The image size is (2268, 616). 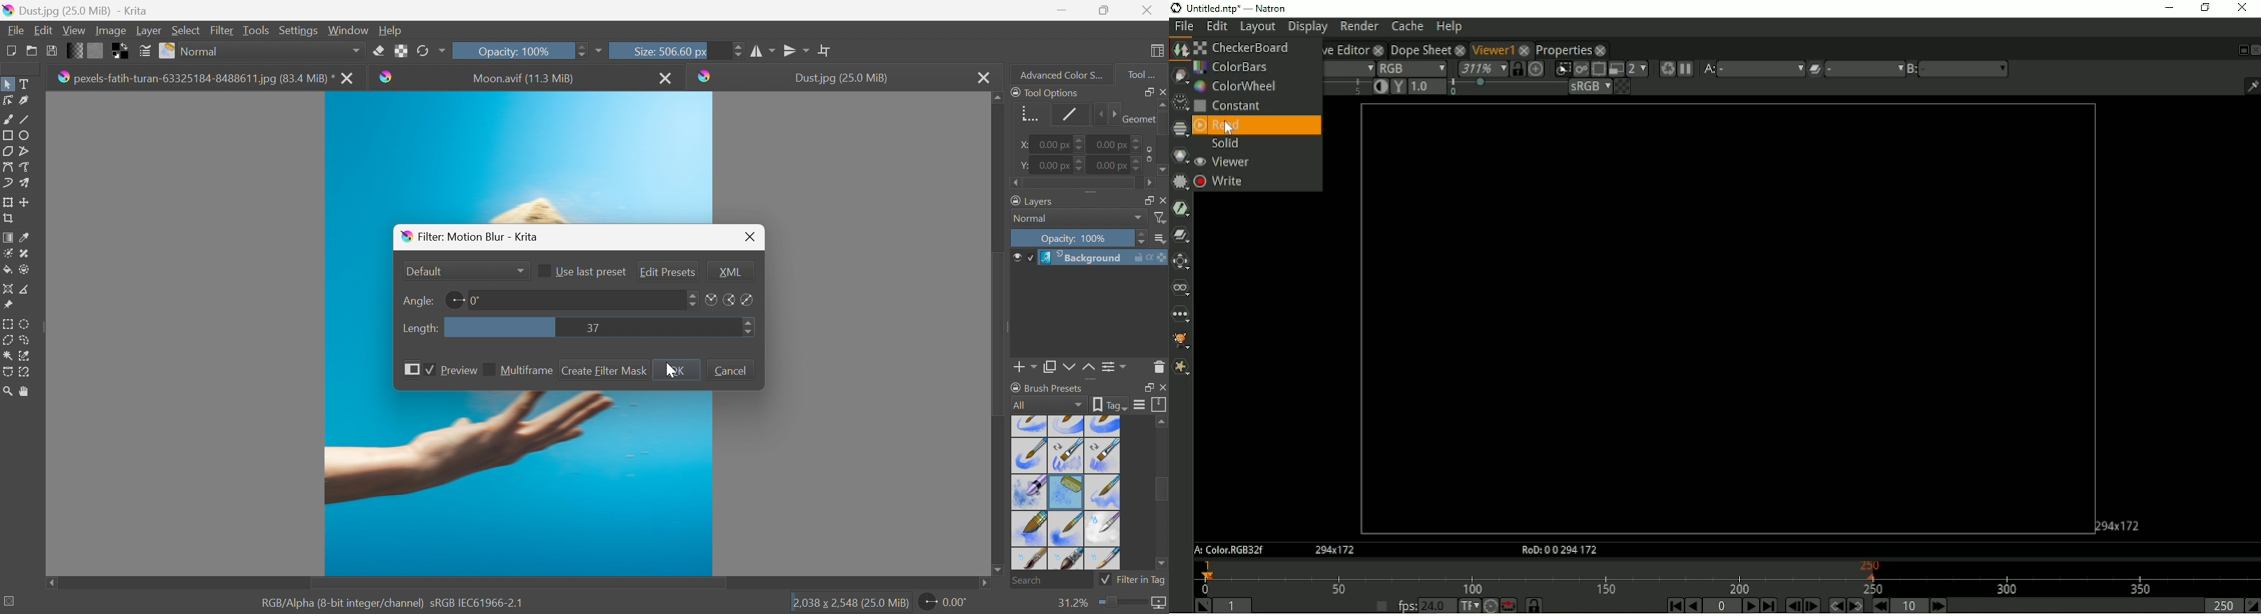 What do you see at coordinates (945, 604) in the screenshot?
I see `0.00°` at bounding box center [945, 604].